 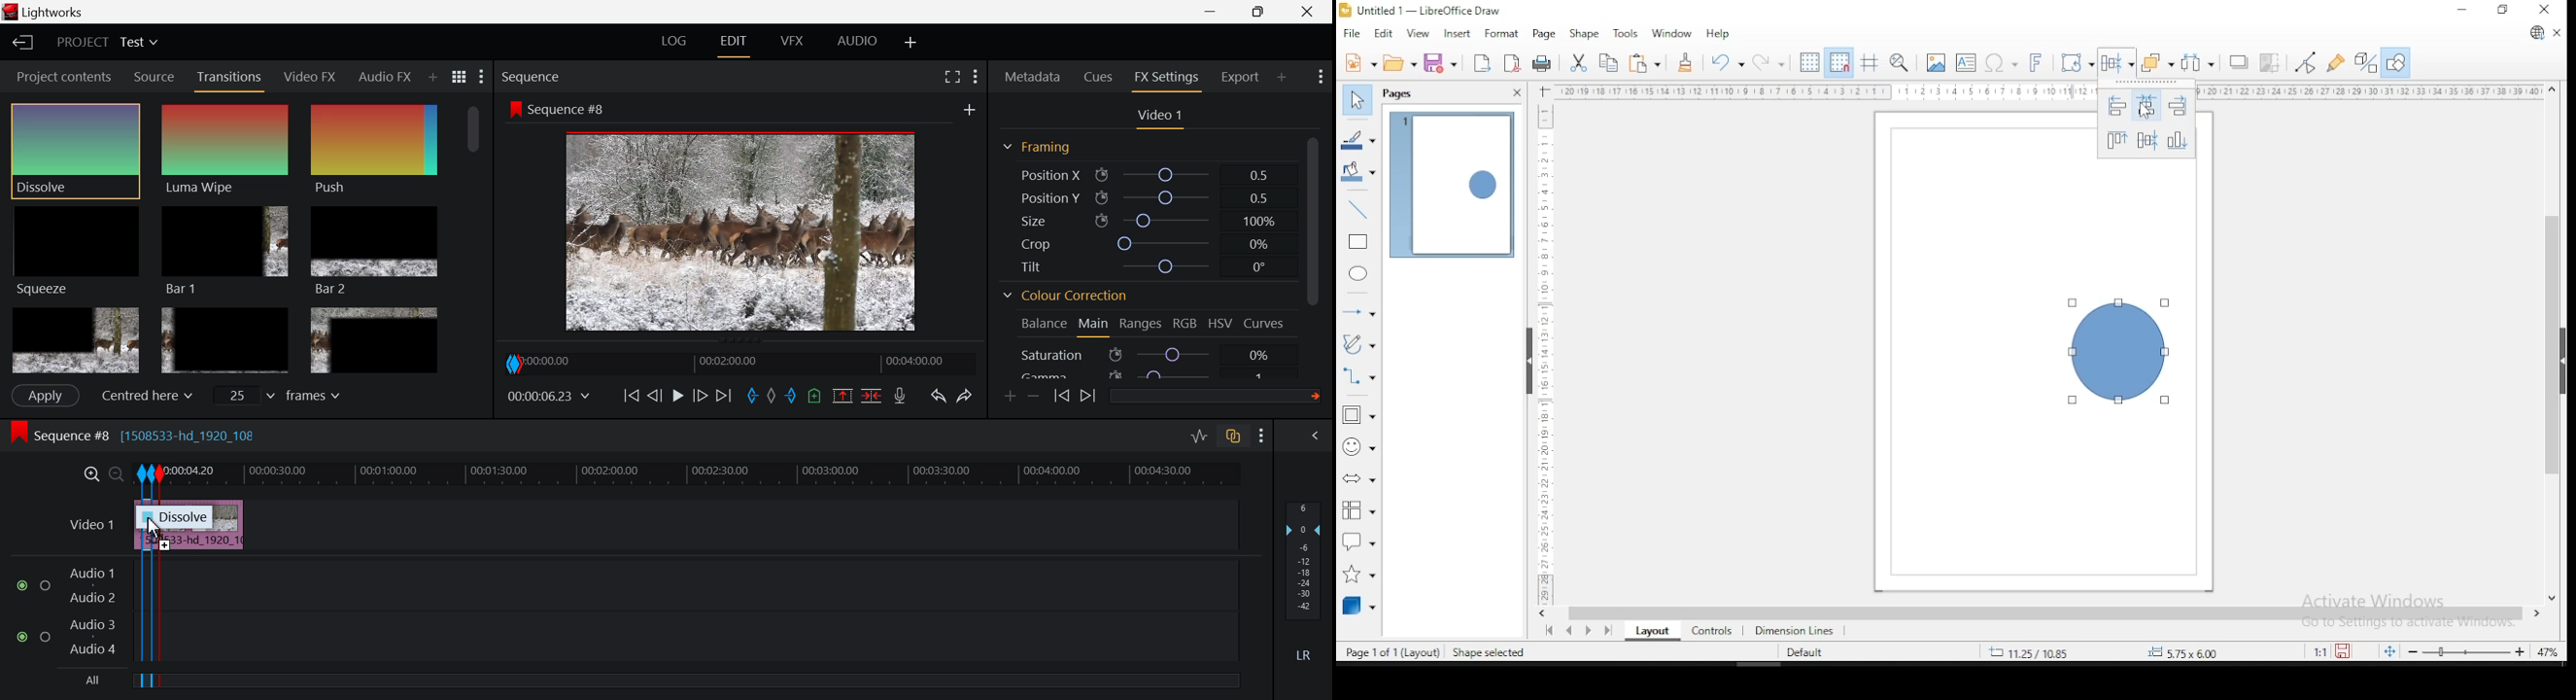 I want to click on Timeline Zoom Out, so click(x=117, y=476).